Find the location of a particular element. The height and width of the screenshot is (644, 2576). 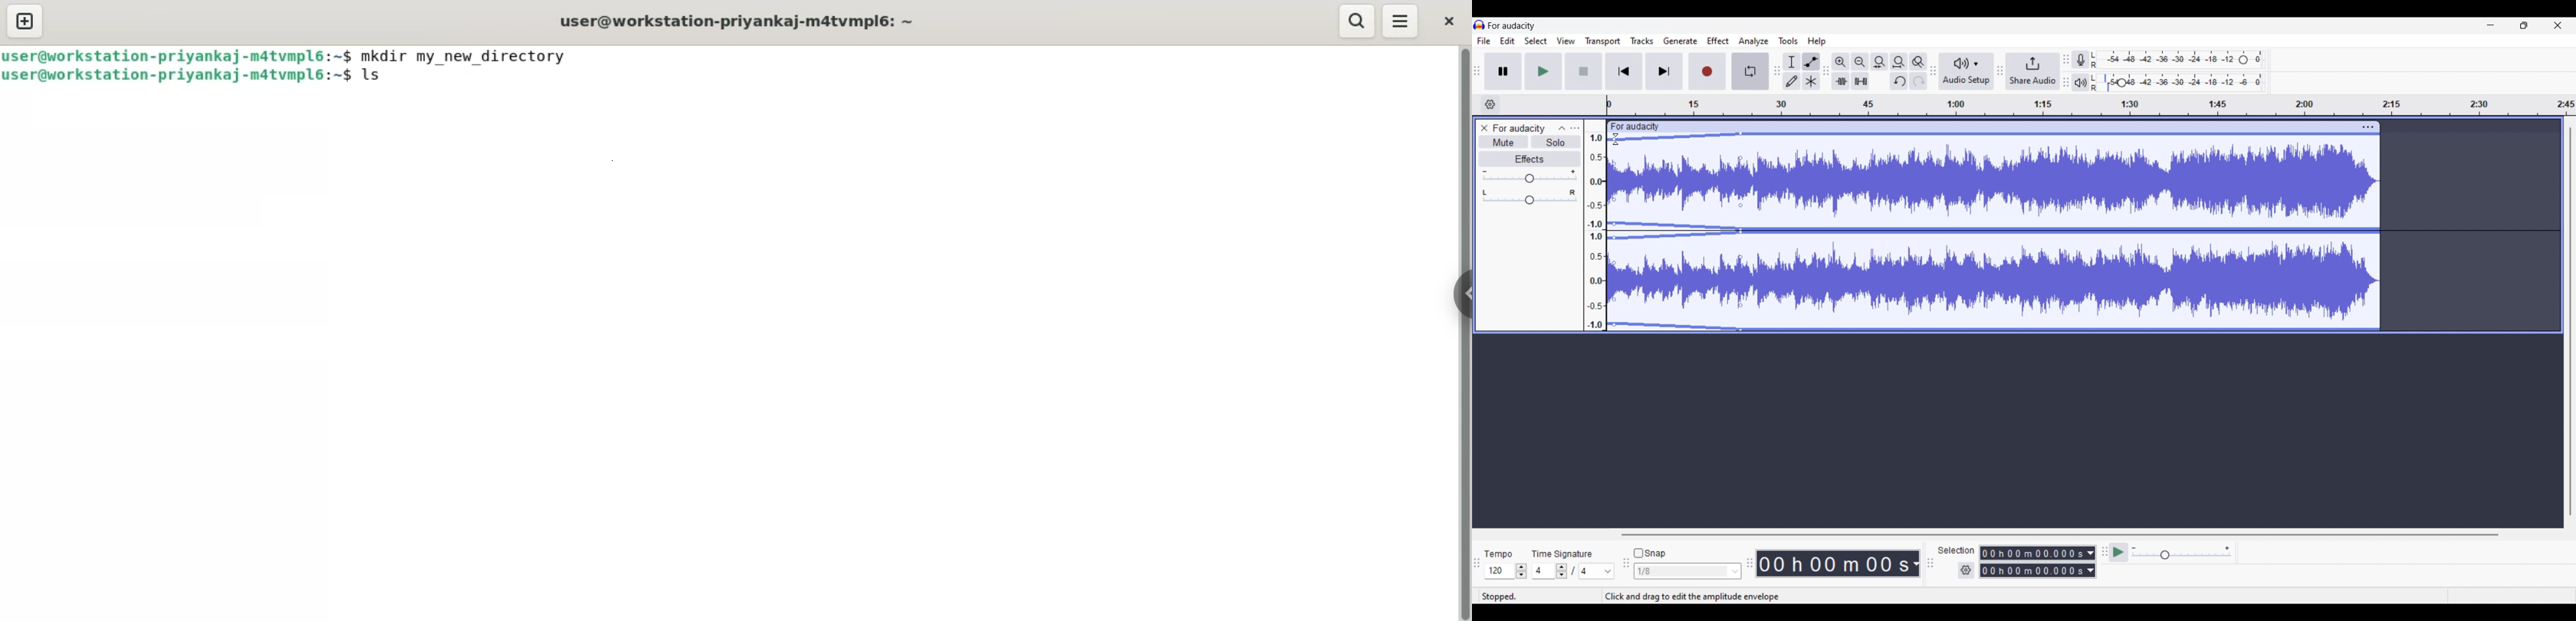

for audacity is located at coordinates (1635, 127).